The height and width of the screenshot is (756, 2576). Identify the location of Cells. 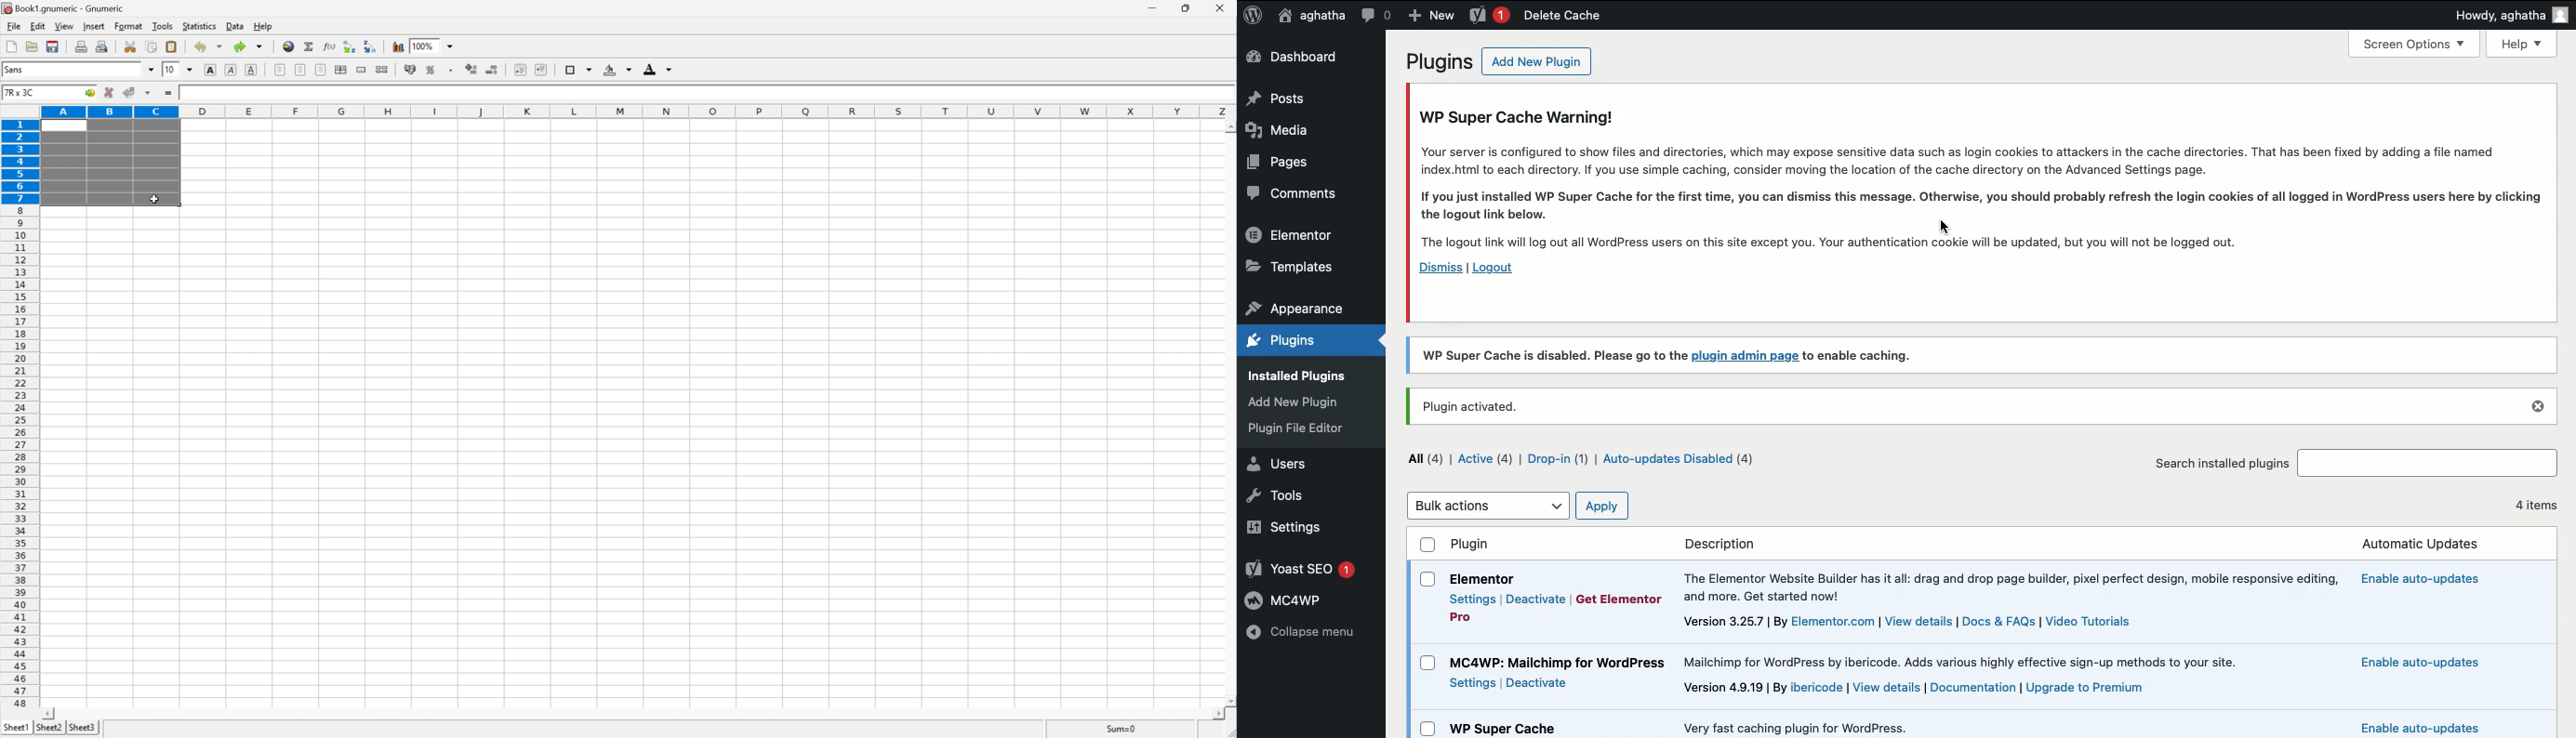
(697, 420).